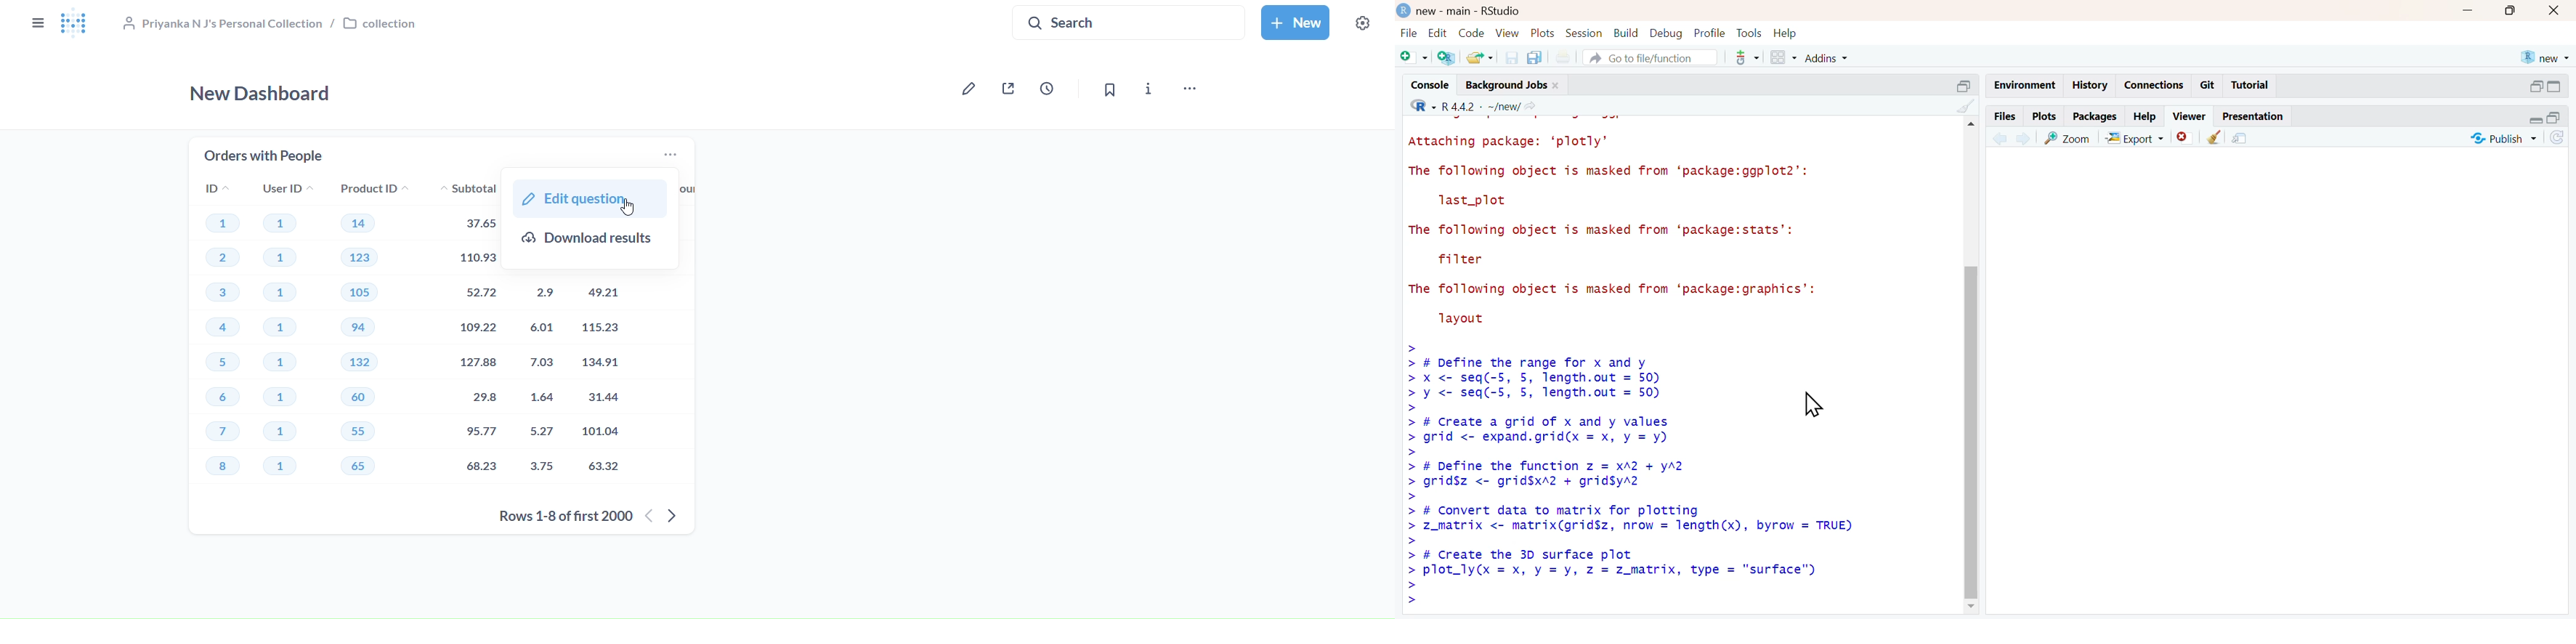  Describe the element at coordinates (2069, 137) in the screenshot. I see `view a larger version of  the plot in new window` at that location.